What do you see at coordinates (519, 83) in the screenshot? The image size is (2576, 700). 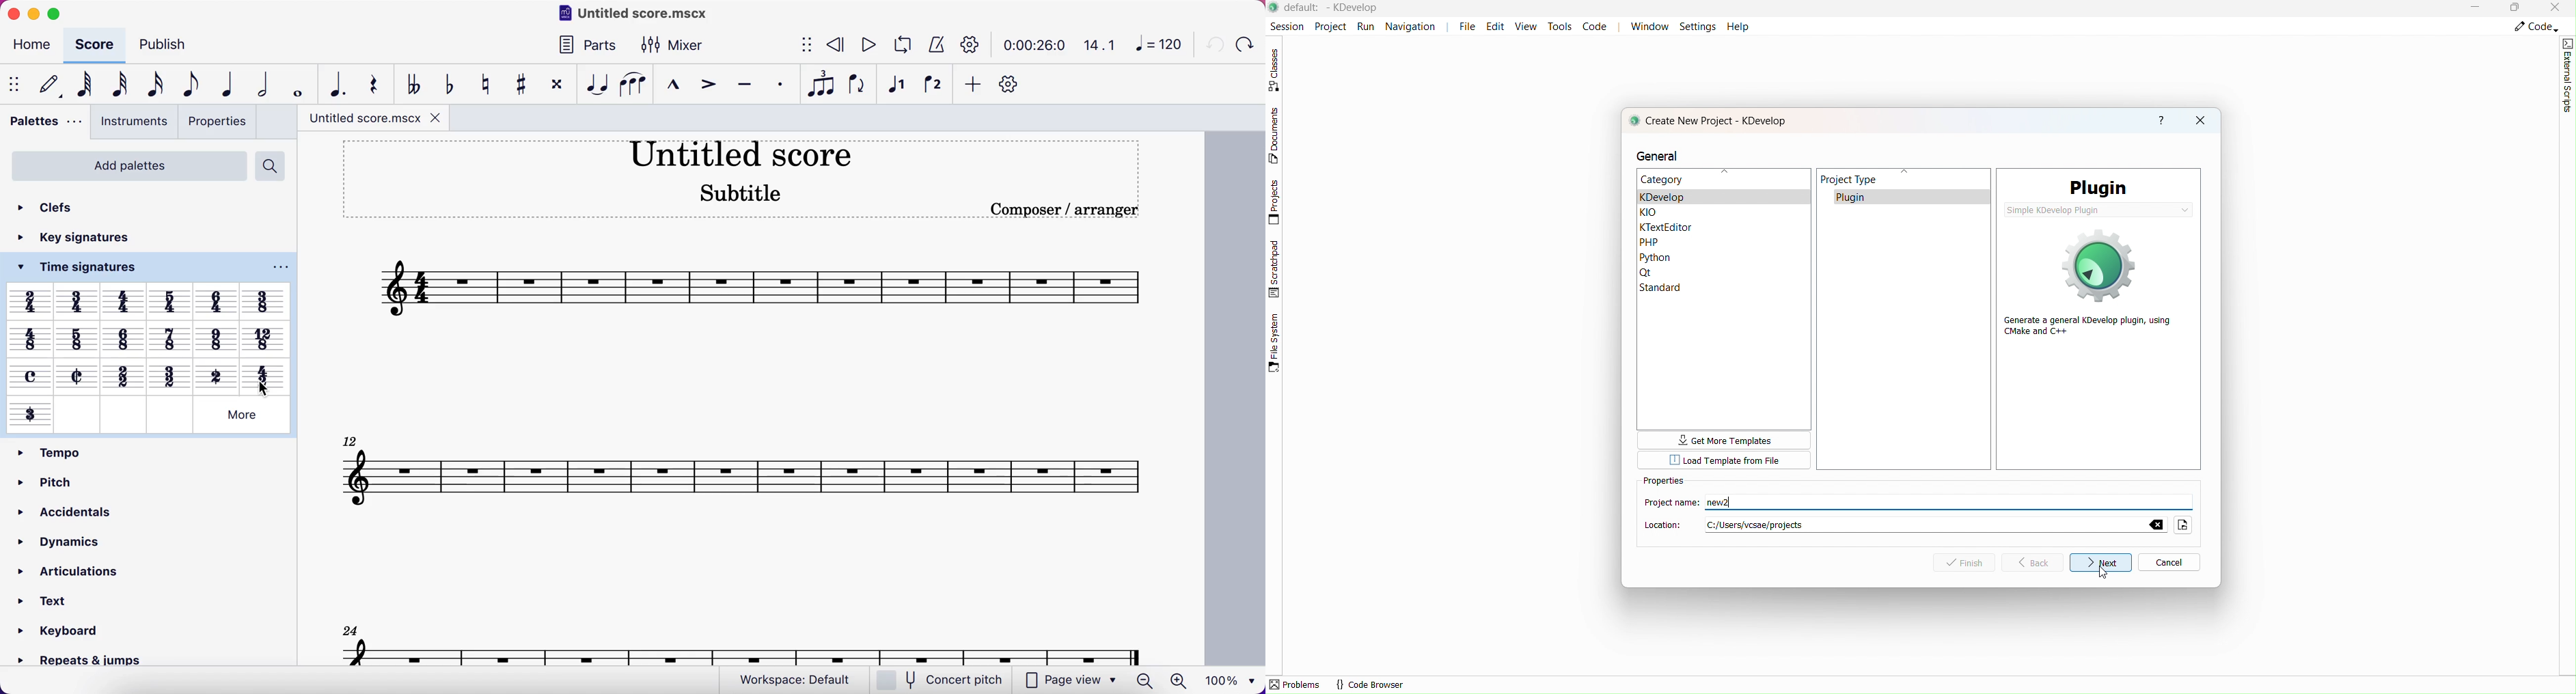 I see `toggle sharp` at bounding box center [519, 83].